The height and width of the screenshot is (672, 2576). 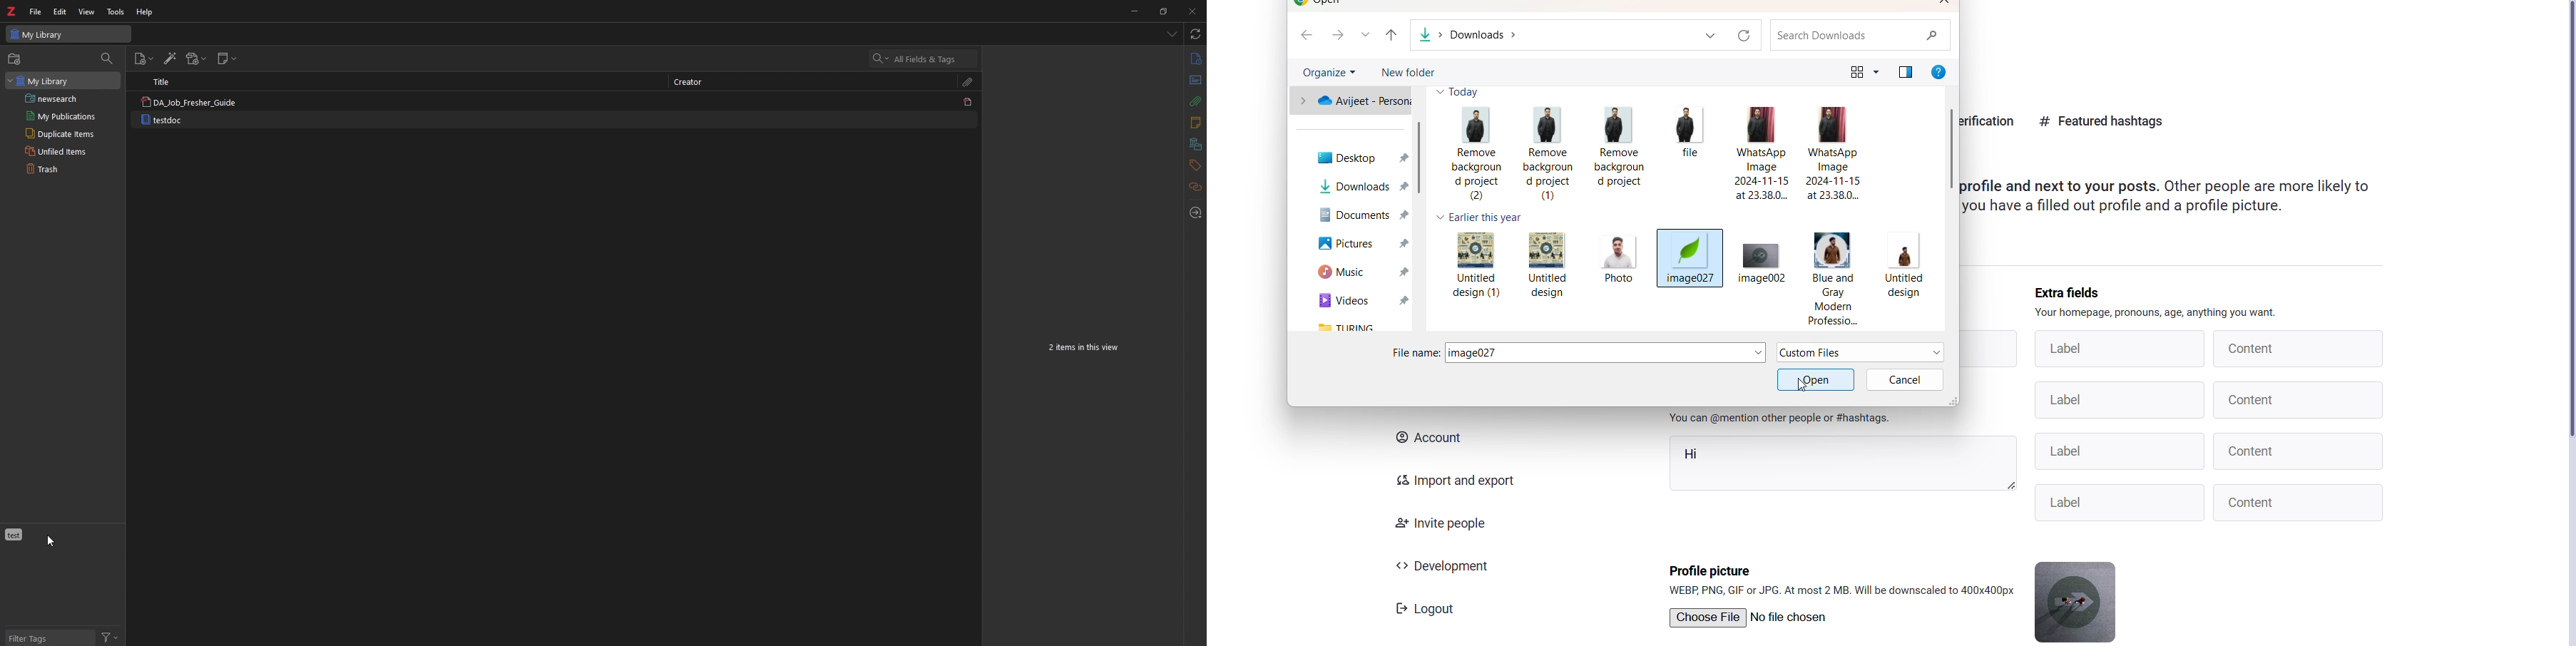 I want to click on my publications, so click(x=66, y=116).